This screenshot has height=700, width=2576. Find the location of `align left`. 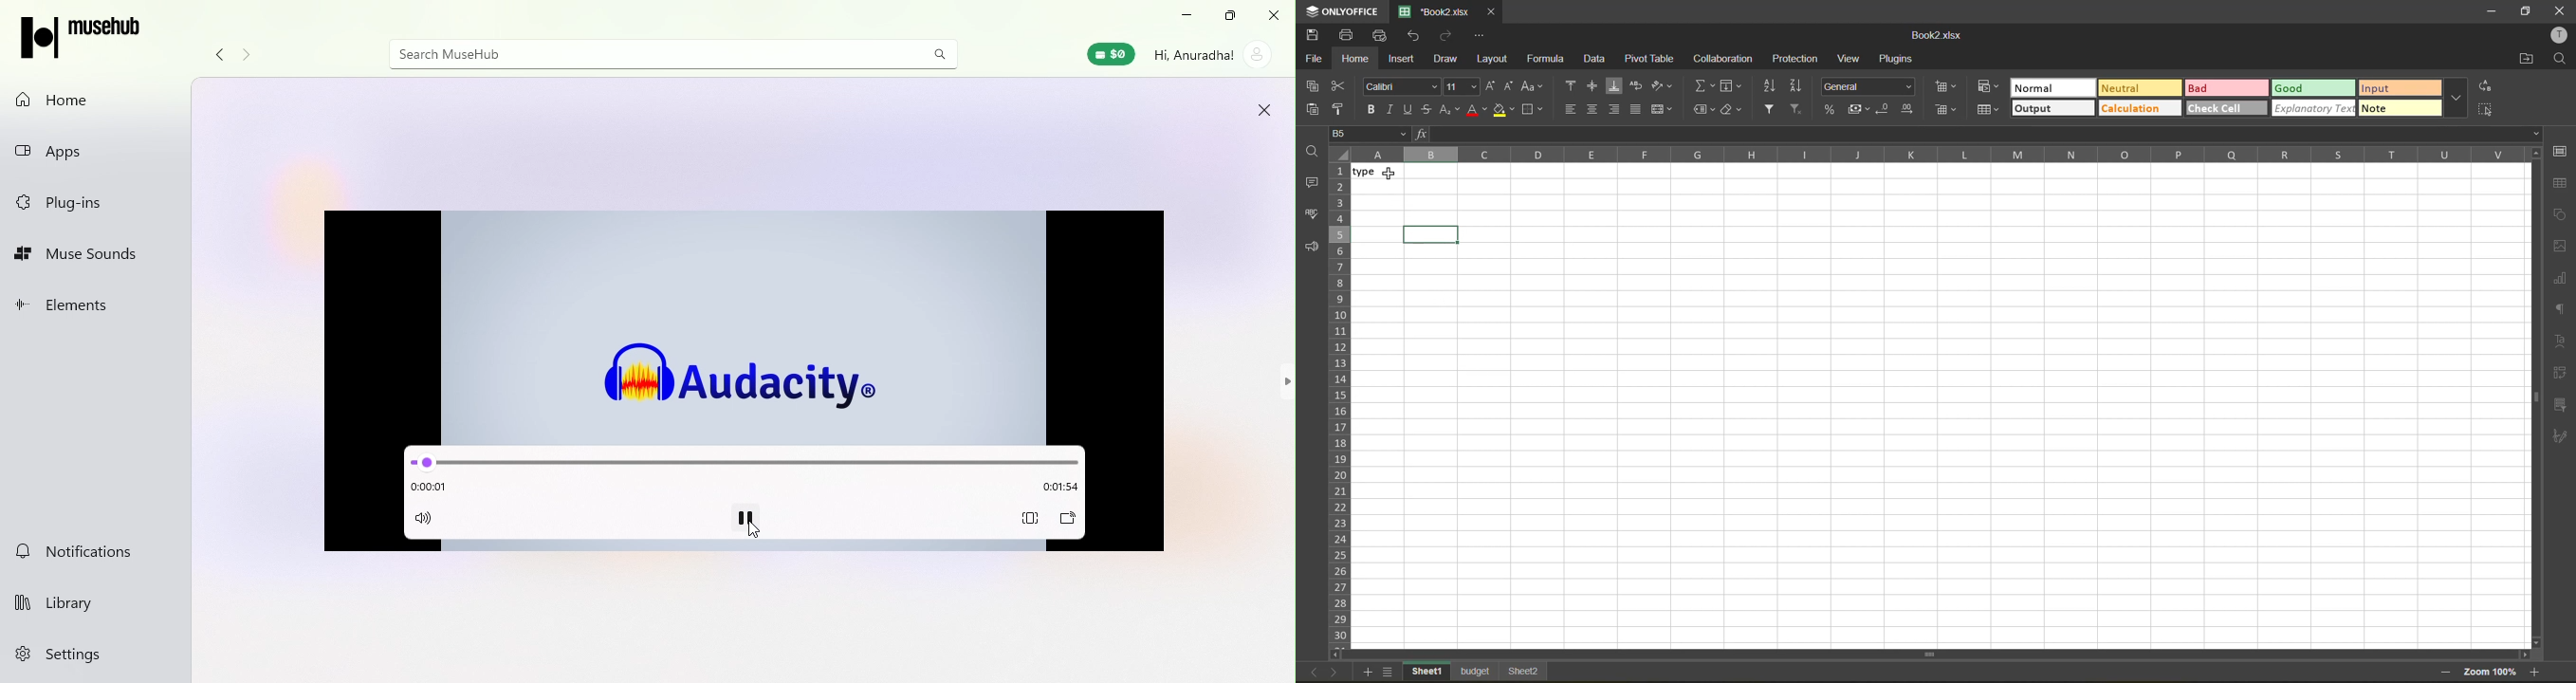

align left is located at coordinates (1572, 110).